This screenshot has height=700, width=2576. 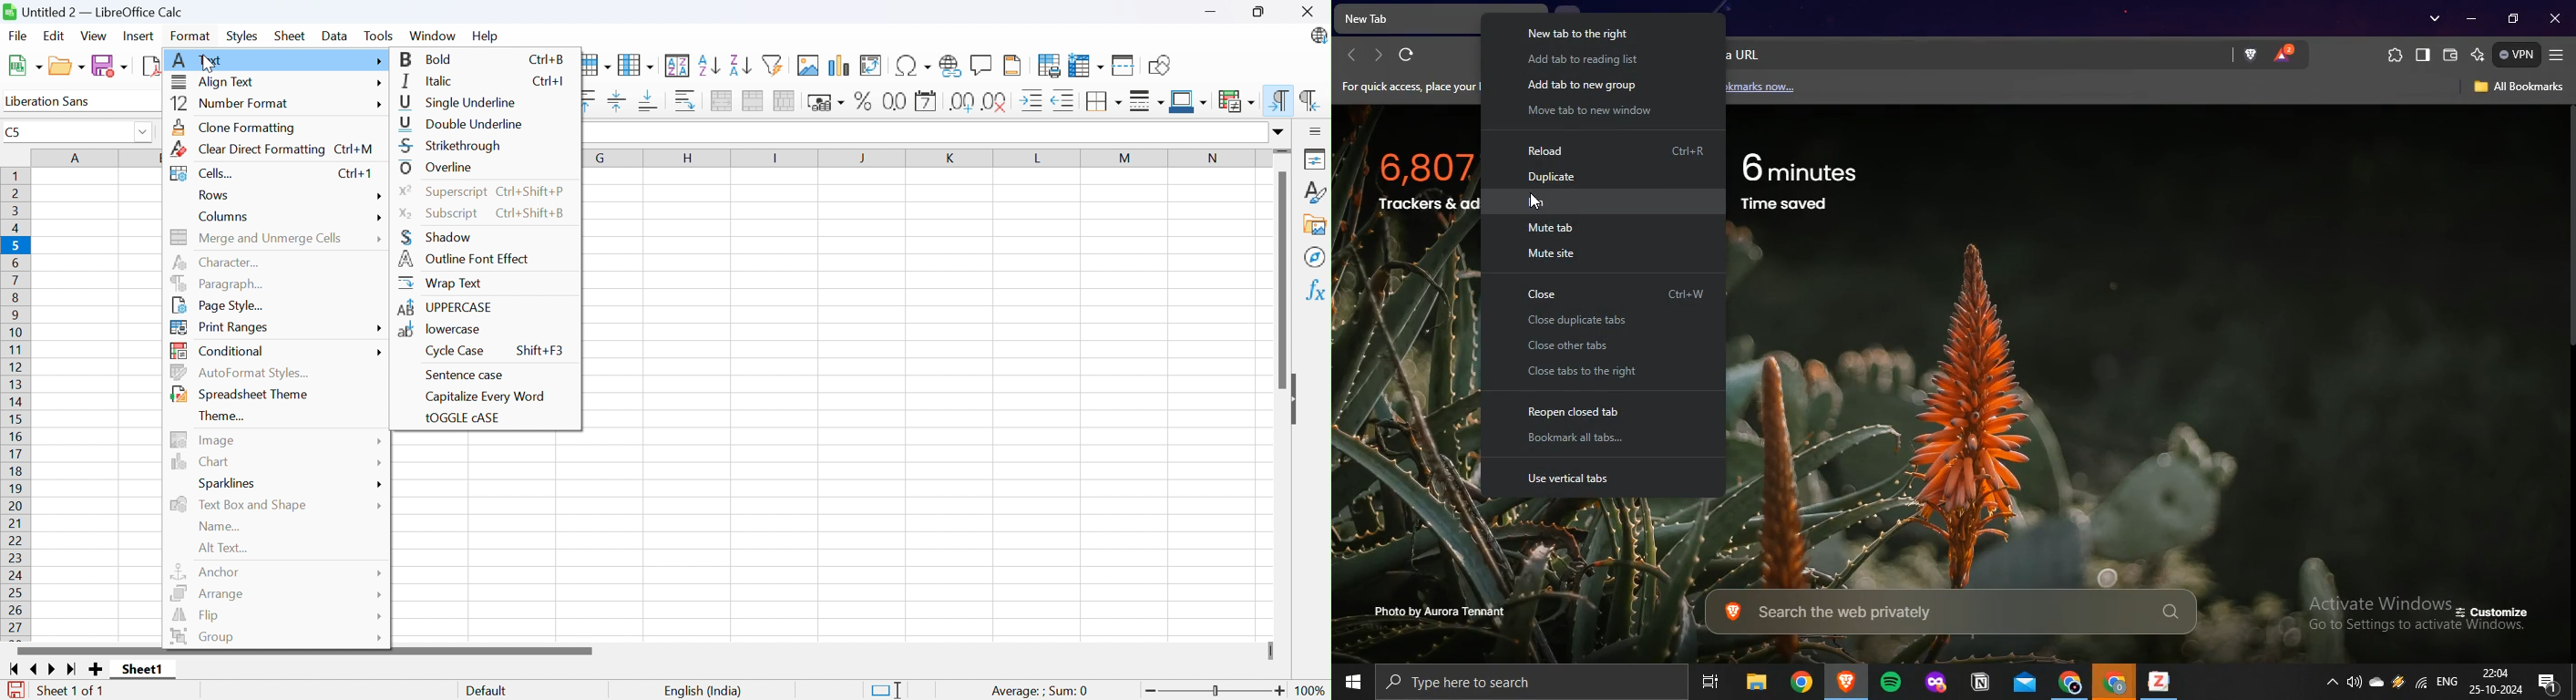 What do you see at coordinates (1296, 397) in the screenshot?
I see `Hide` at bounding box center [1296, 397].